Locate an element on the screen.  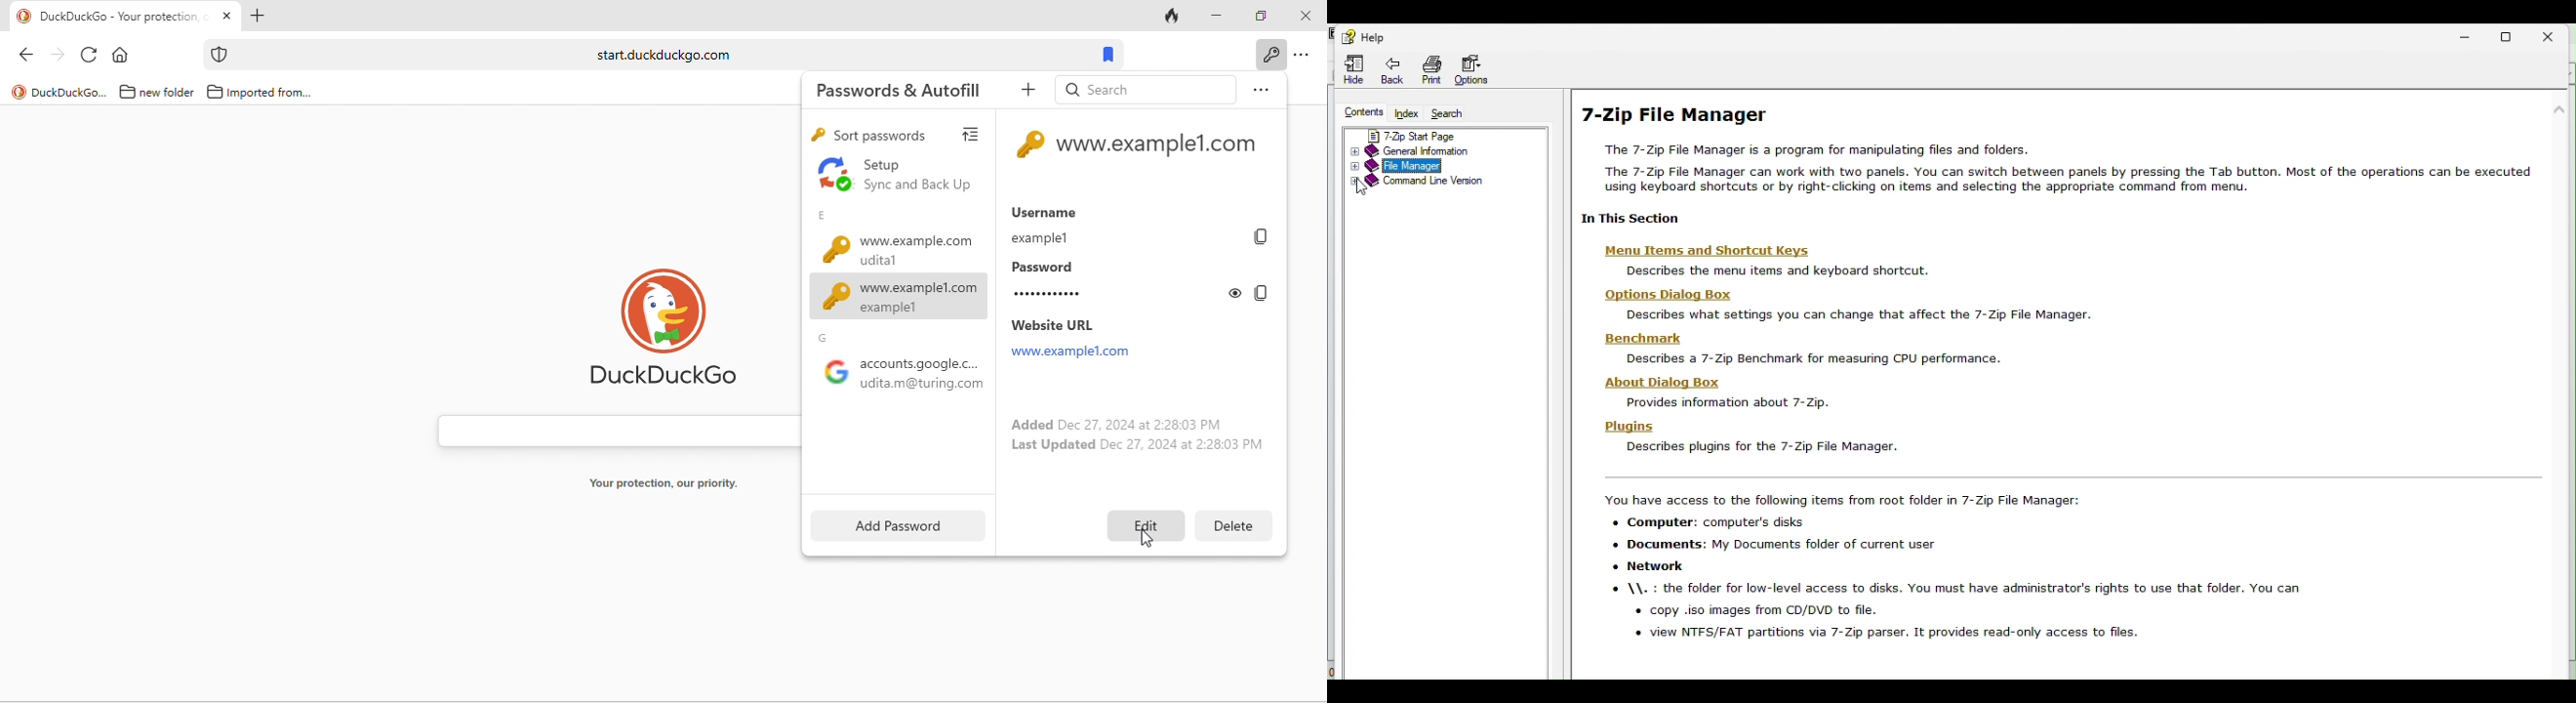
added dec 27, 2024 at 2:28:03 pm is located at coordinates (1113, 423).